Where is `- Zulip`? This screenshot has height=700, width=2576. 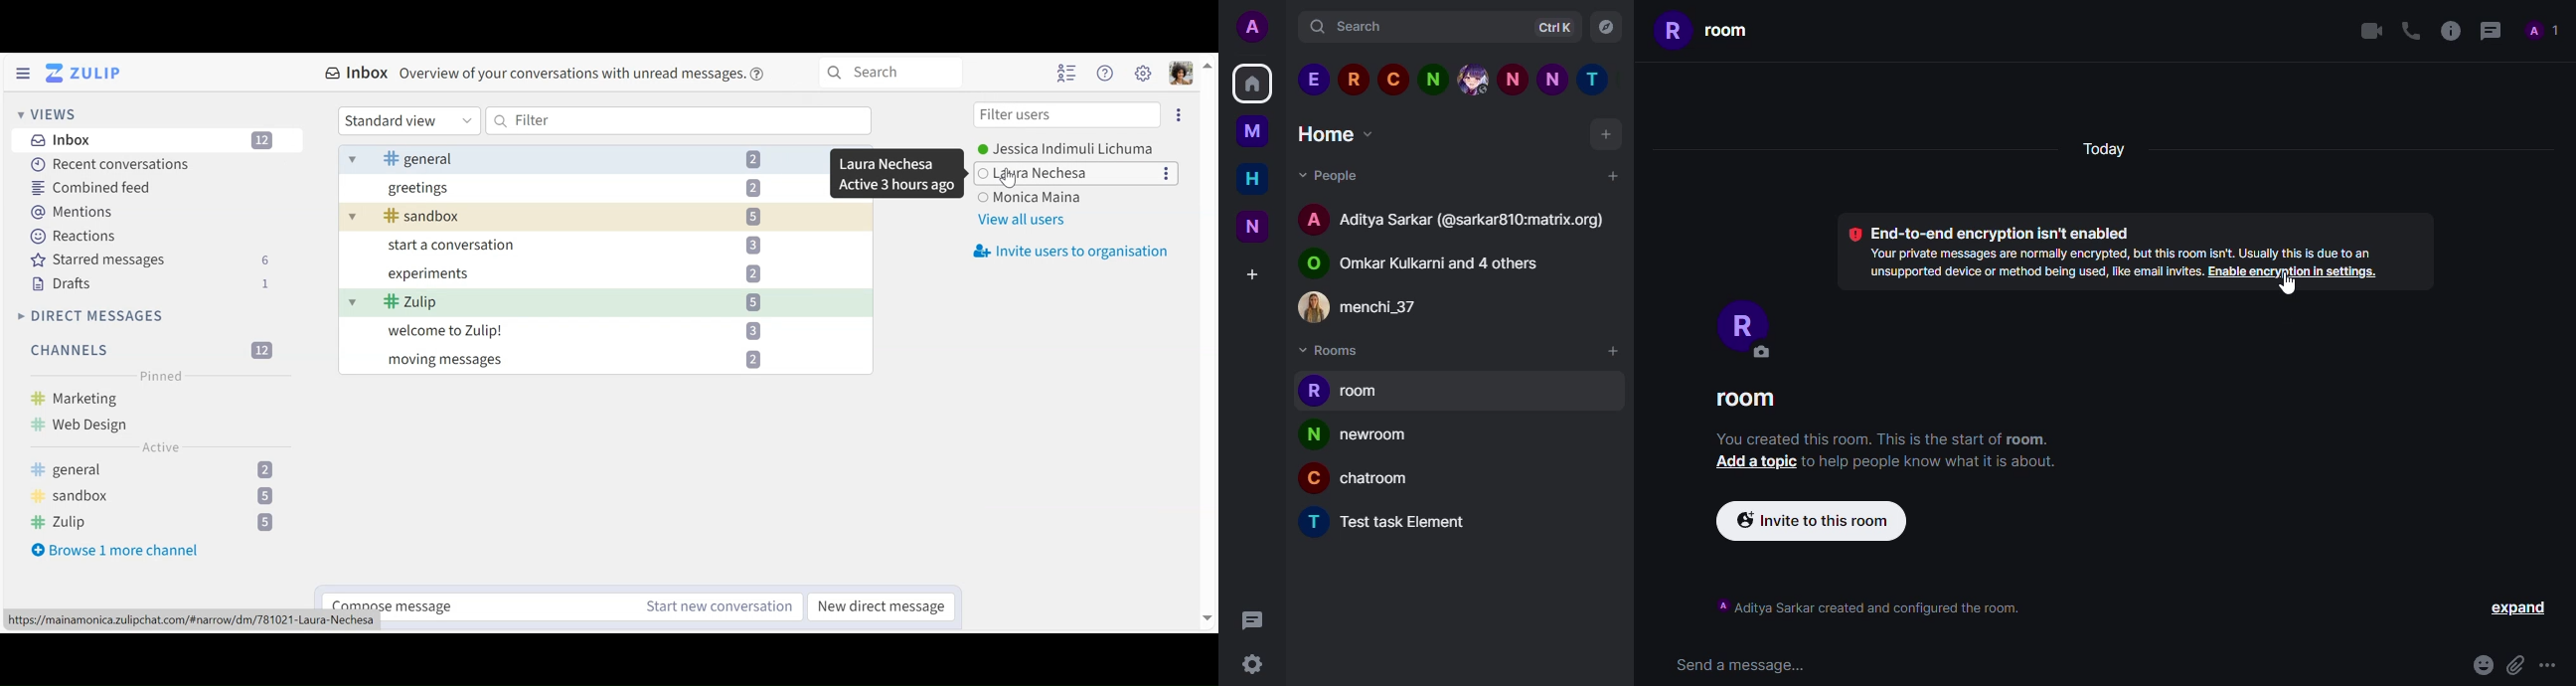 - Zulip is located at coordinates (578, 303).